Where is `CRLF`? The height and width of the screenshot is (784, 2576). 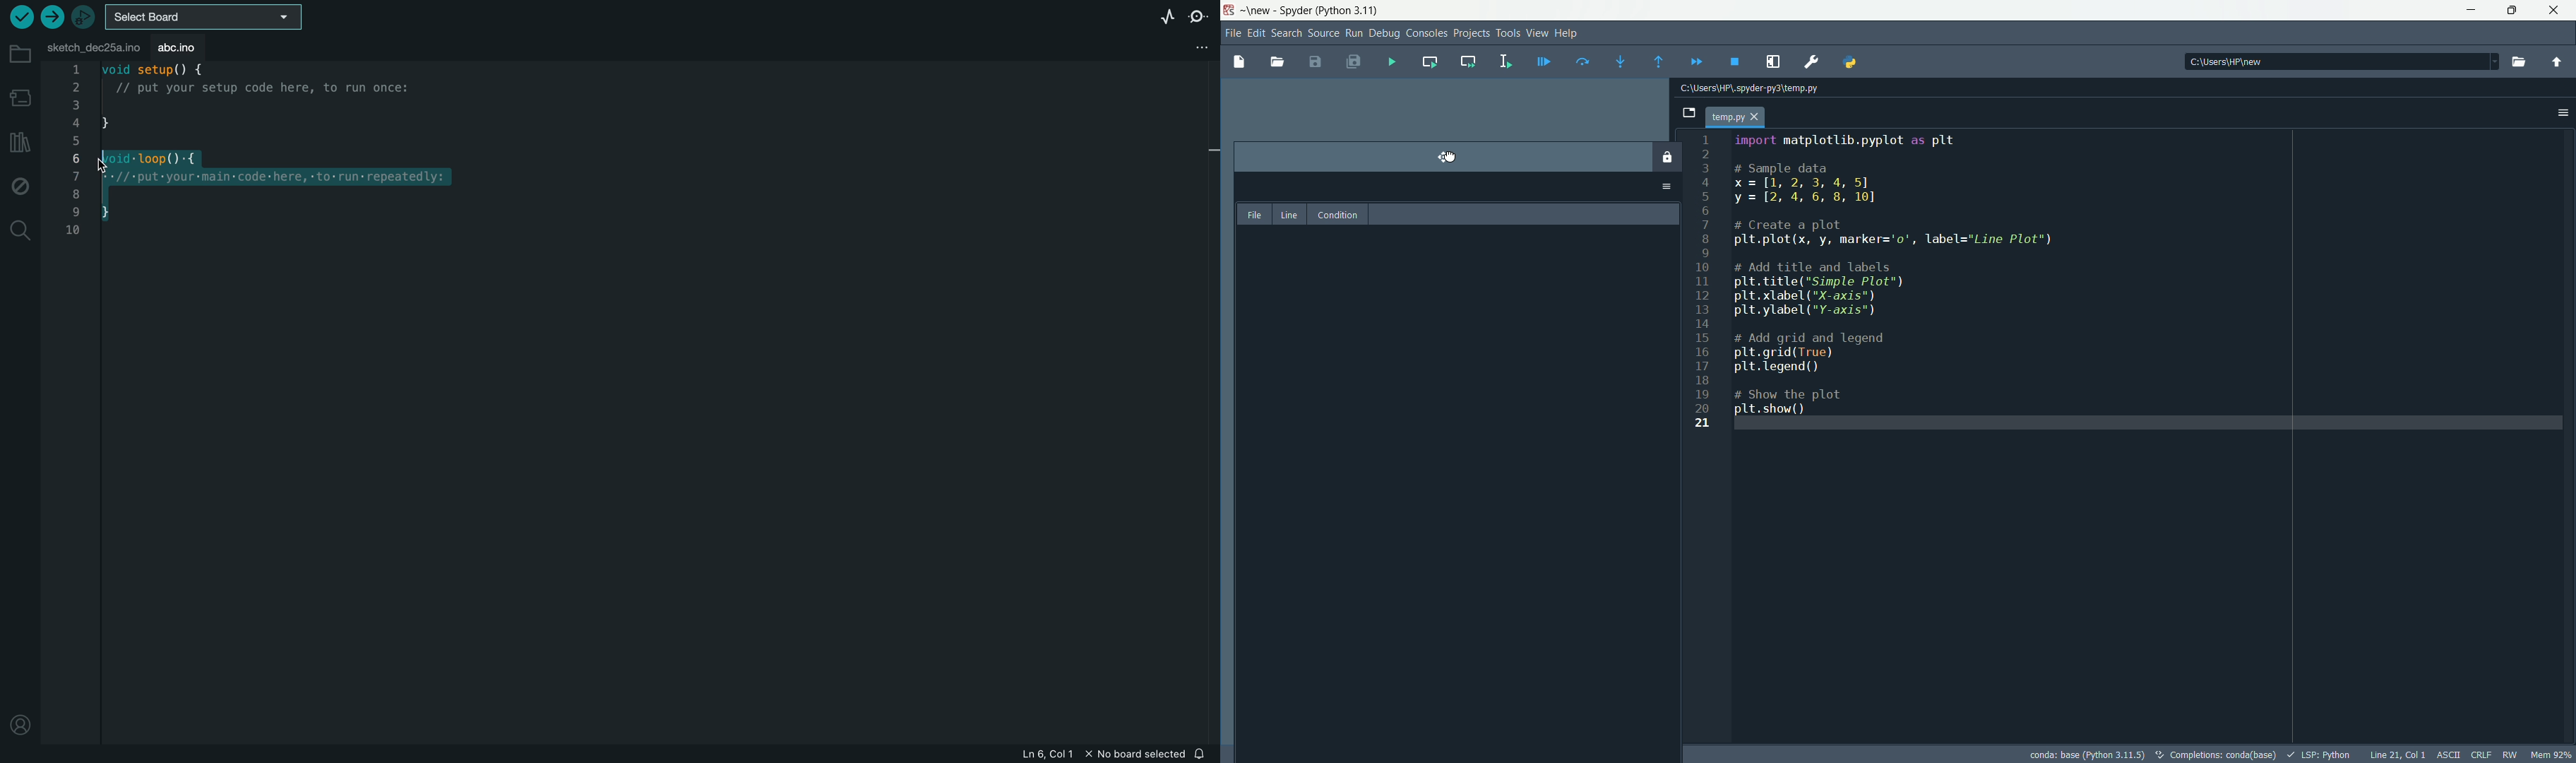 CRLF is located at coordinates (2481, 755).